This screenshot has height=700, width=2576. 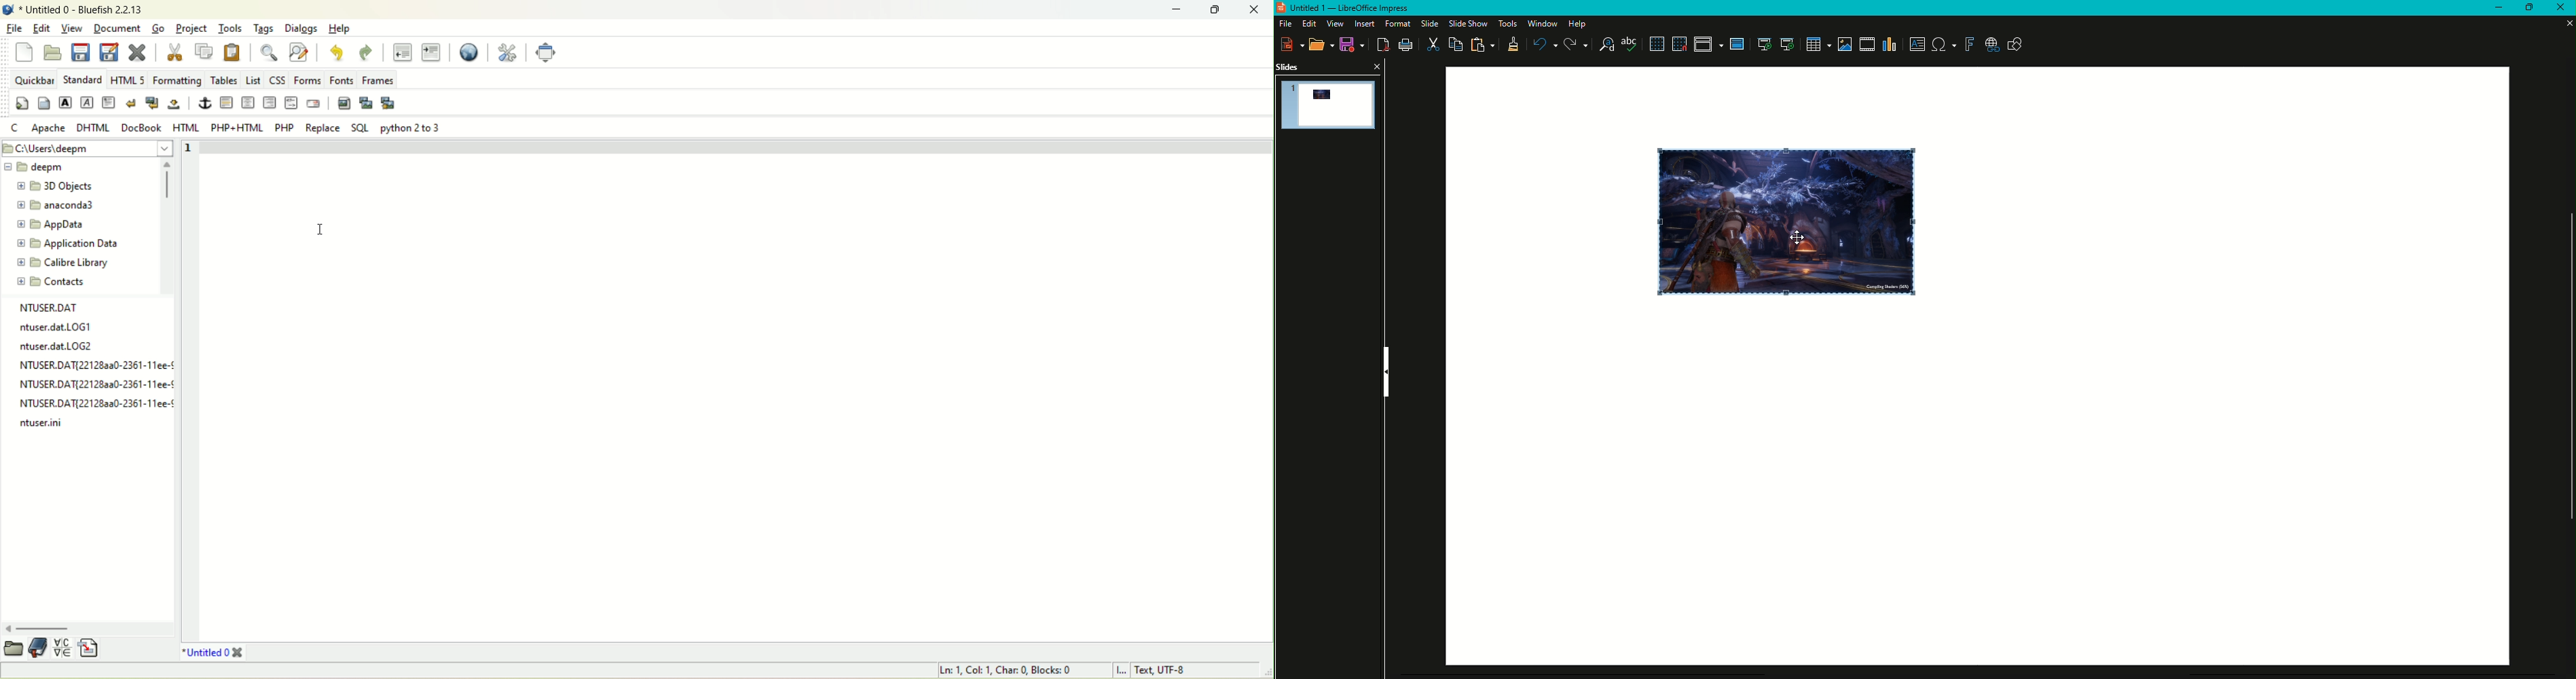 What do you see at coordinates (42, 28) in the screenshot?
I see `edit` at bounding box center [42, 28].